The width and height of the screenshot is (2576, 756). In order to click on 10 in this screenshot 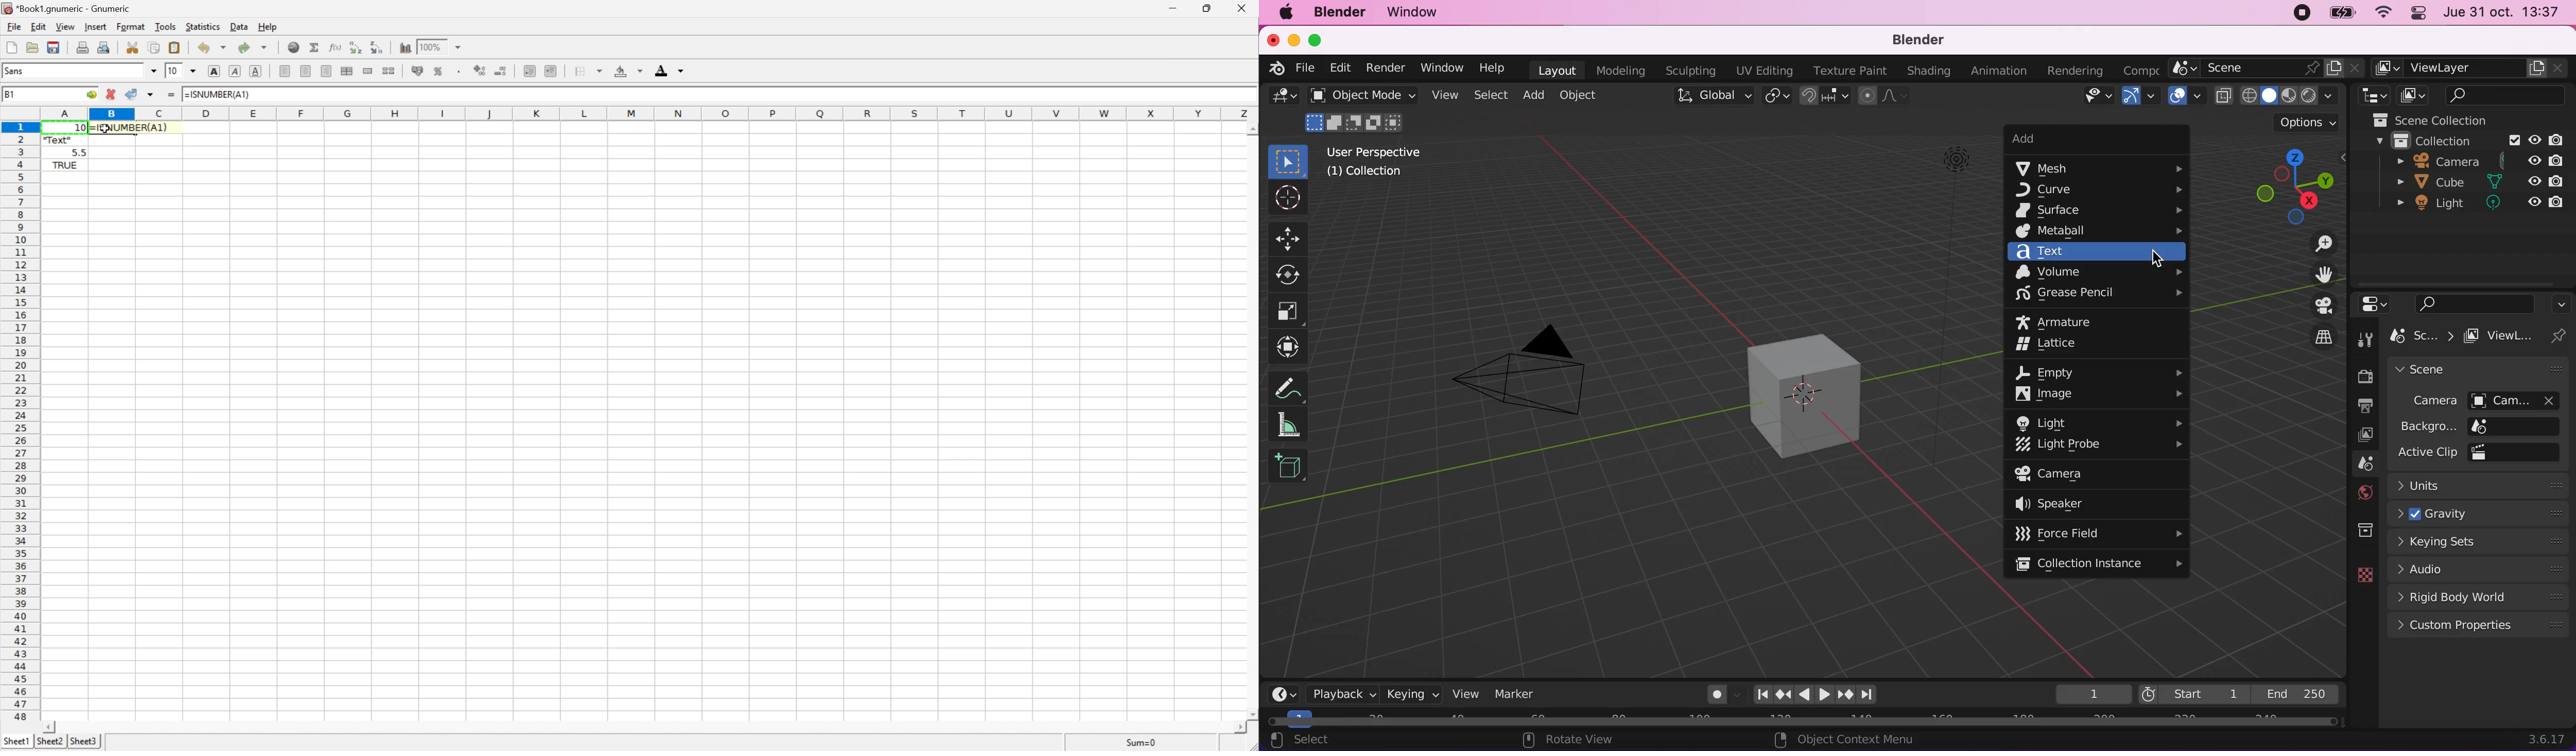, I will do `click(173, 70)`.